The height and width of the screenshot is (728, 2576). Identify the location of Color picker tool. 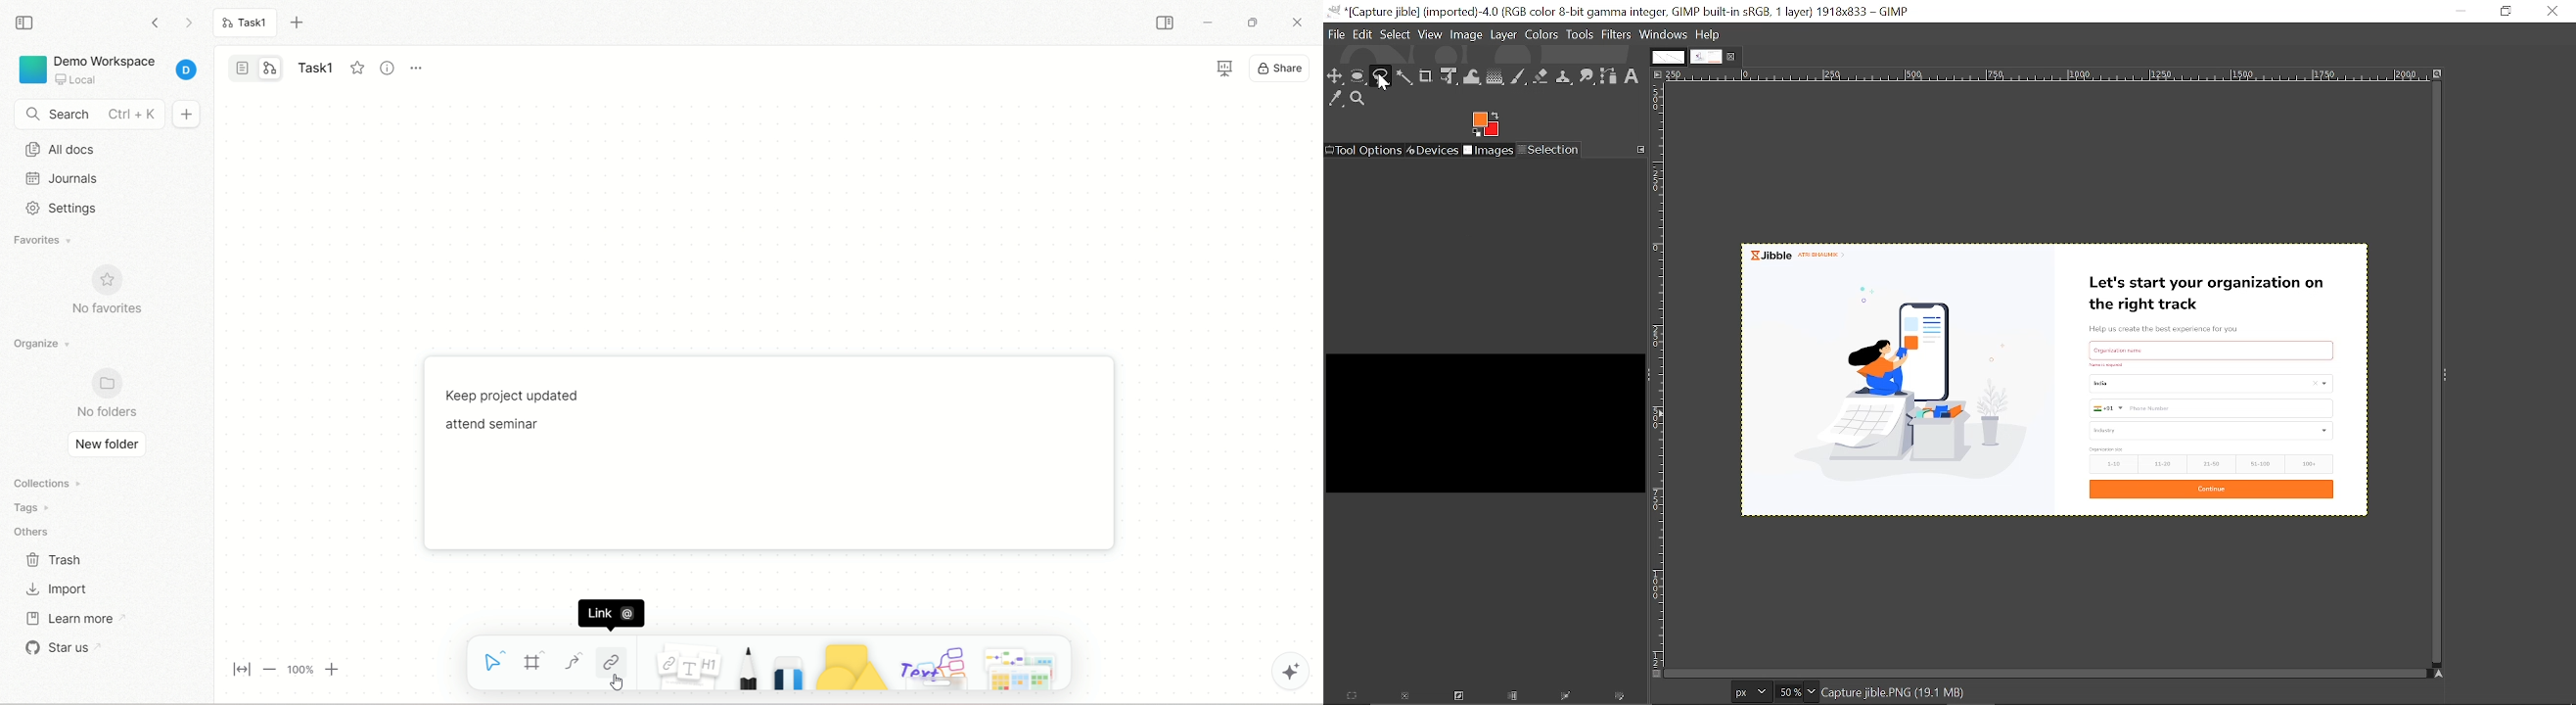
(1335, 98).